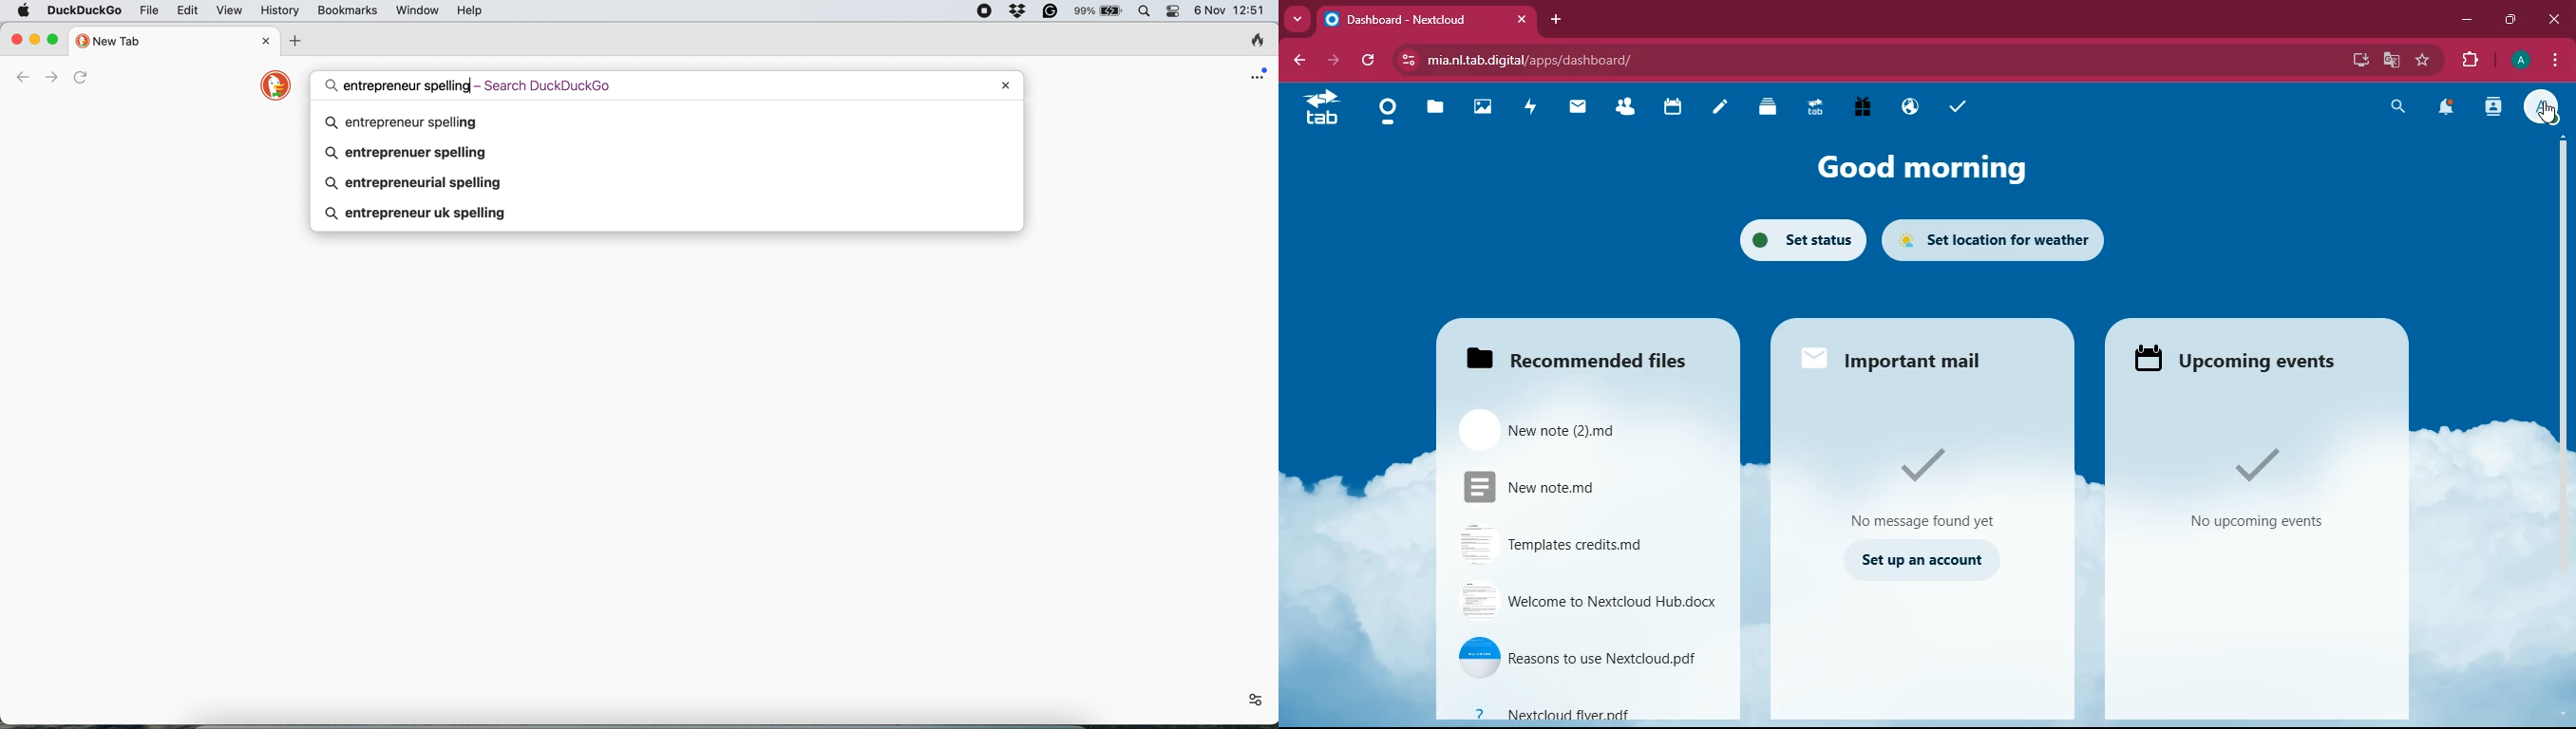 The height and width of the screenshot is (756, 2576). What do you see at coordinates (1588, 653) in the screenshot?
I see `file` at bounding box center [1588, 653].